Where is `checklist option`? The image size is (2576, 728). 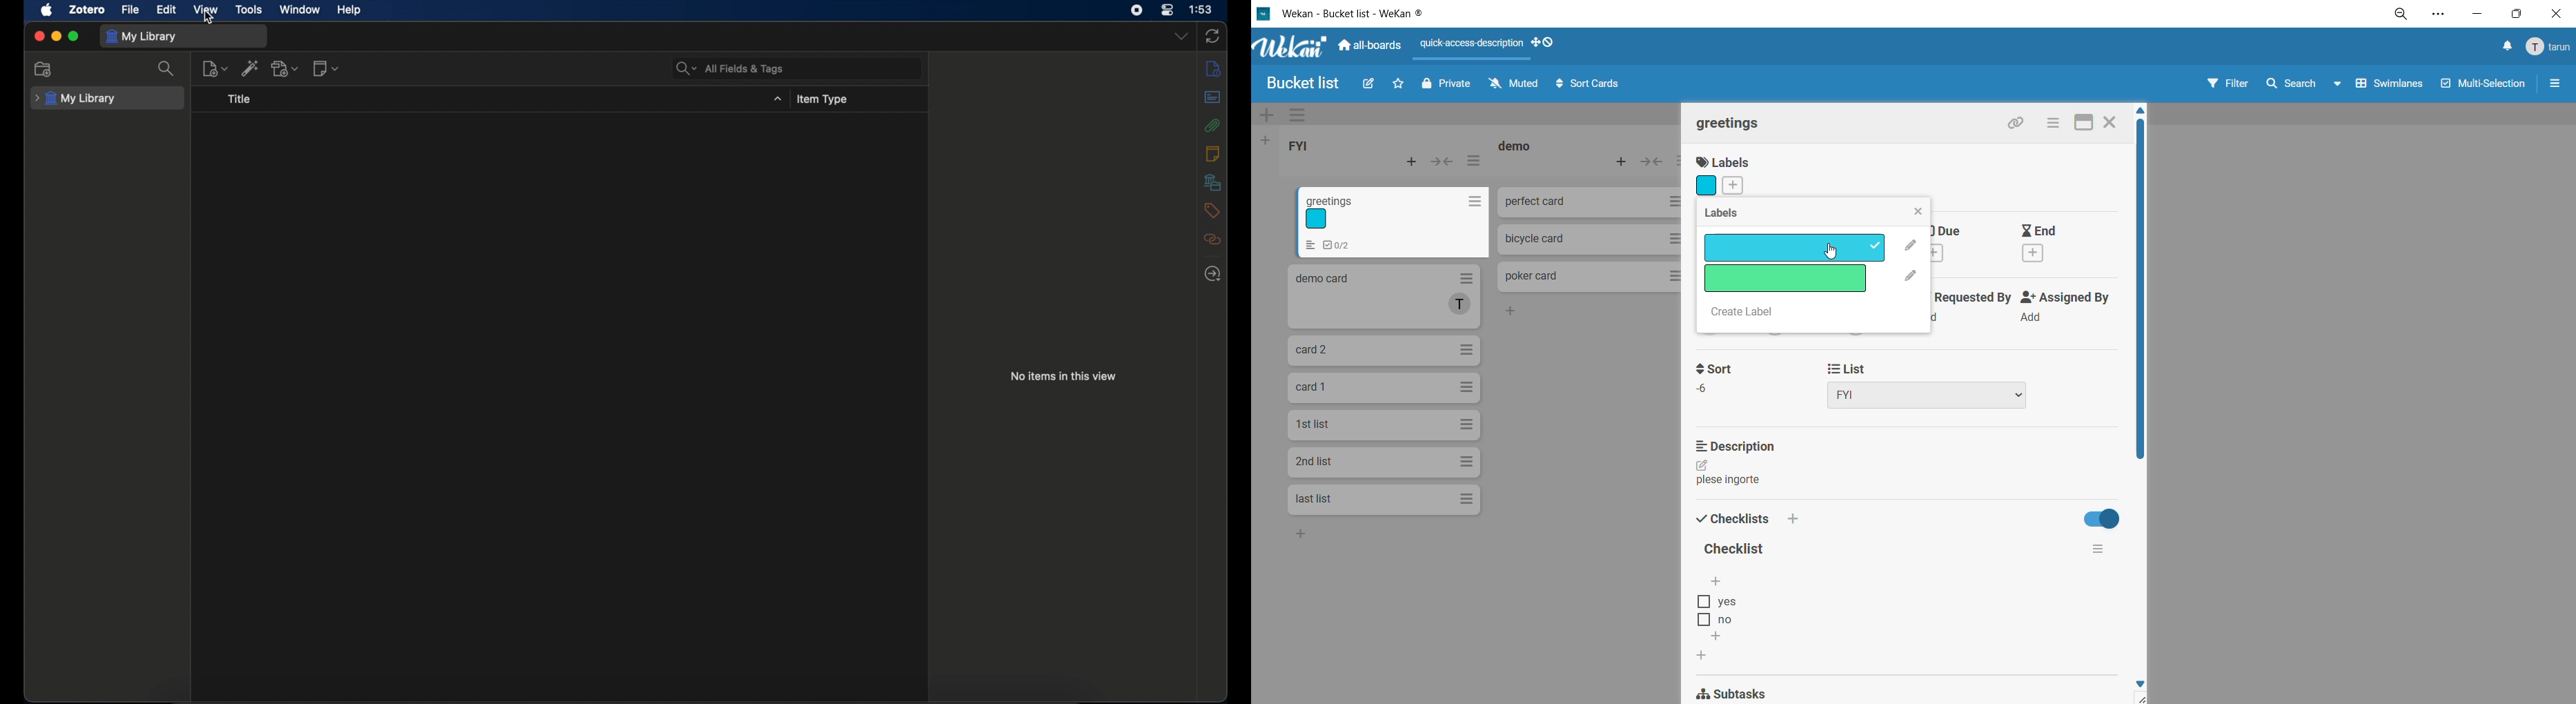
checklist option is located at coordinates (1717, 620).